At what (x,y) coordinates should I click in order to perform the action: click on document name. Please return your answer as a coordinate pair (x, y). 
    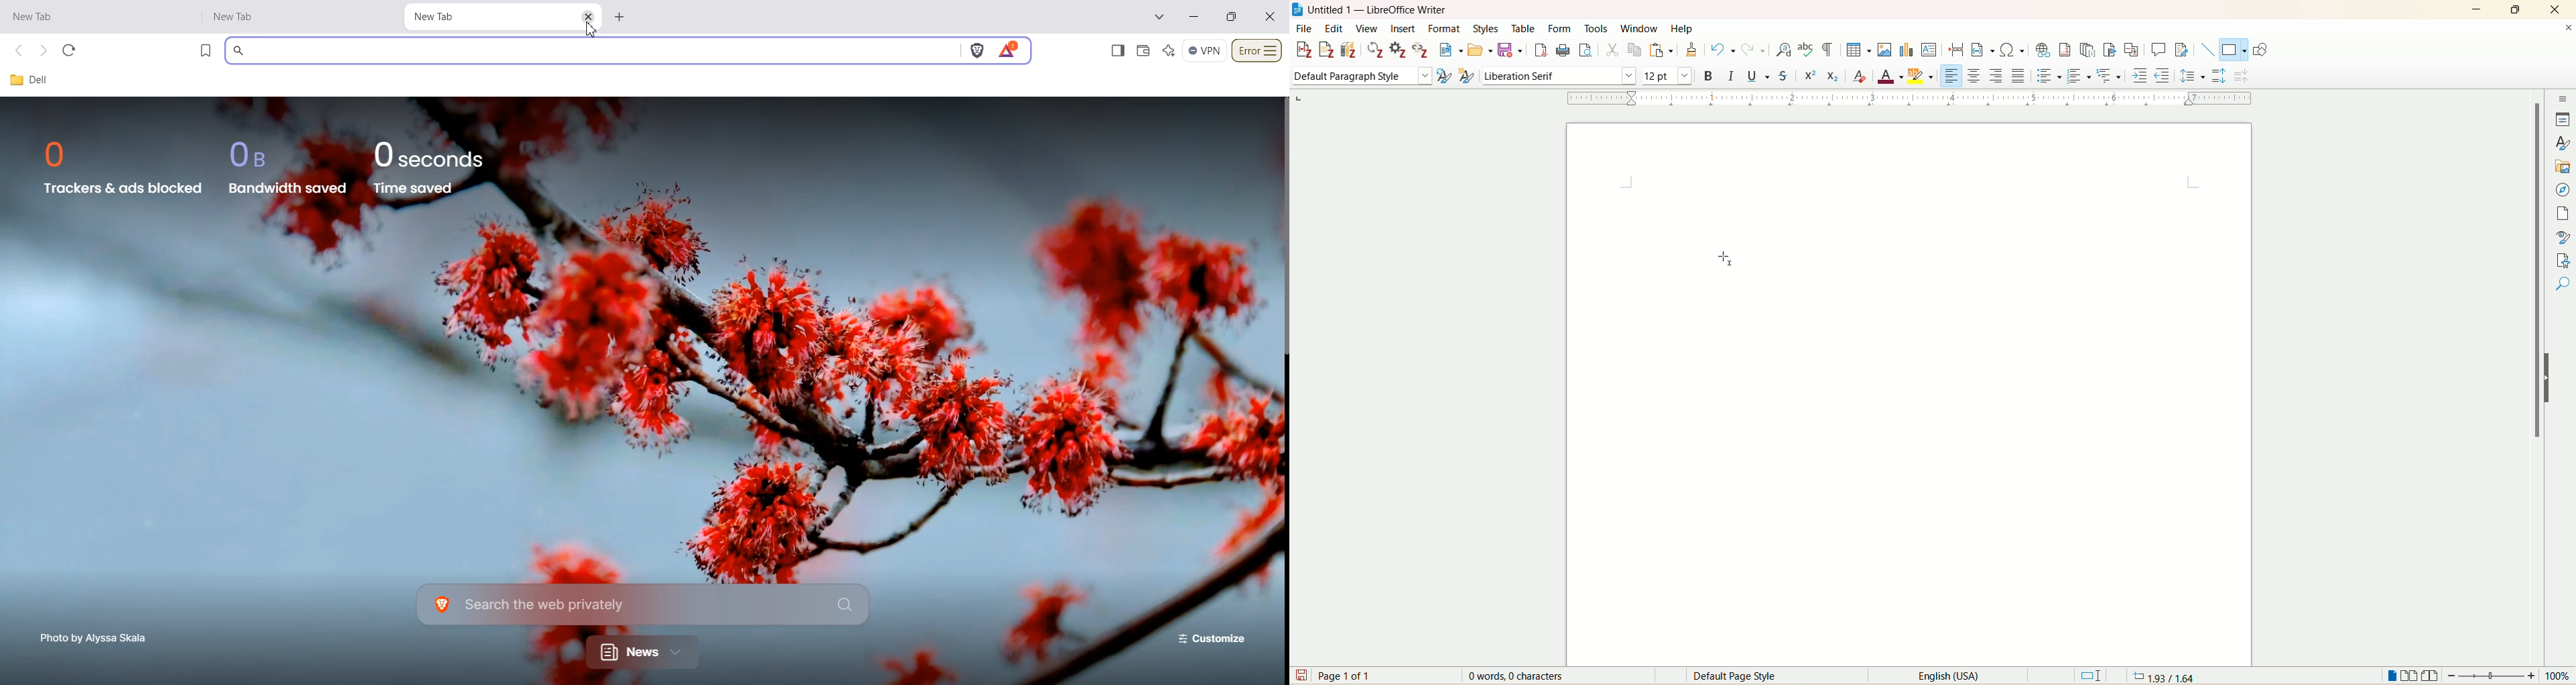
    Looking at the image, I should click on (1385, 10).